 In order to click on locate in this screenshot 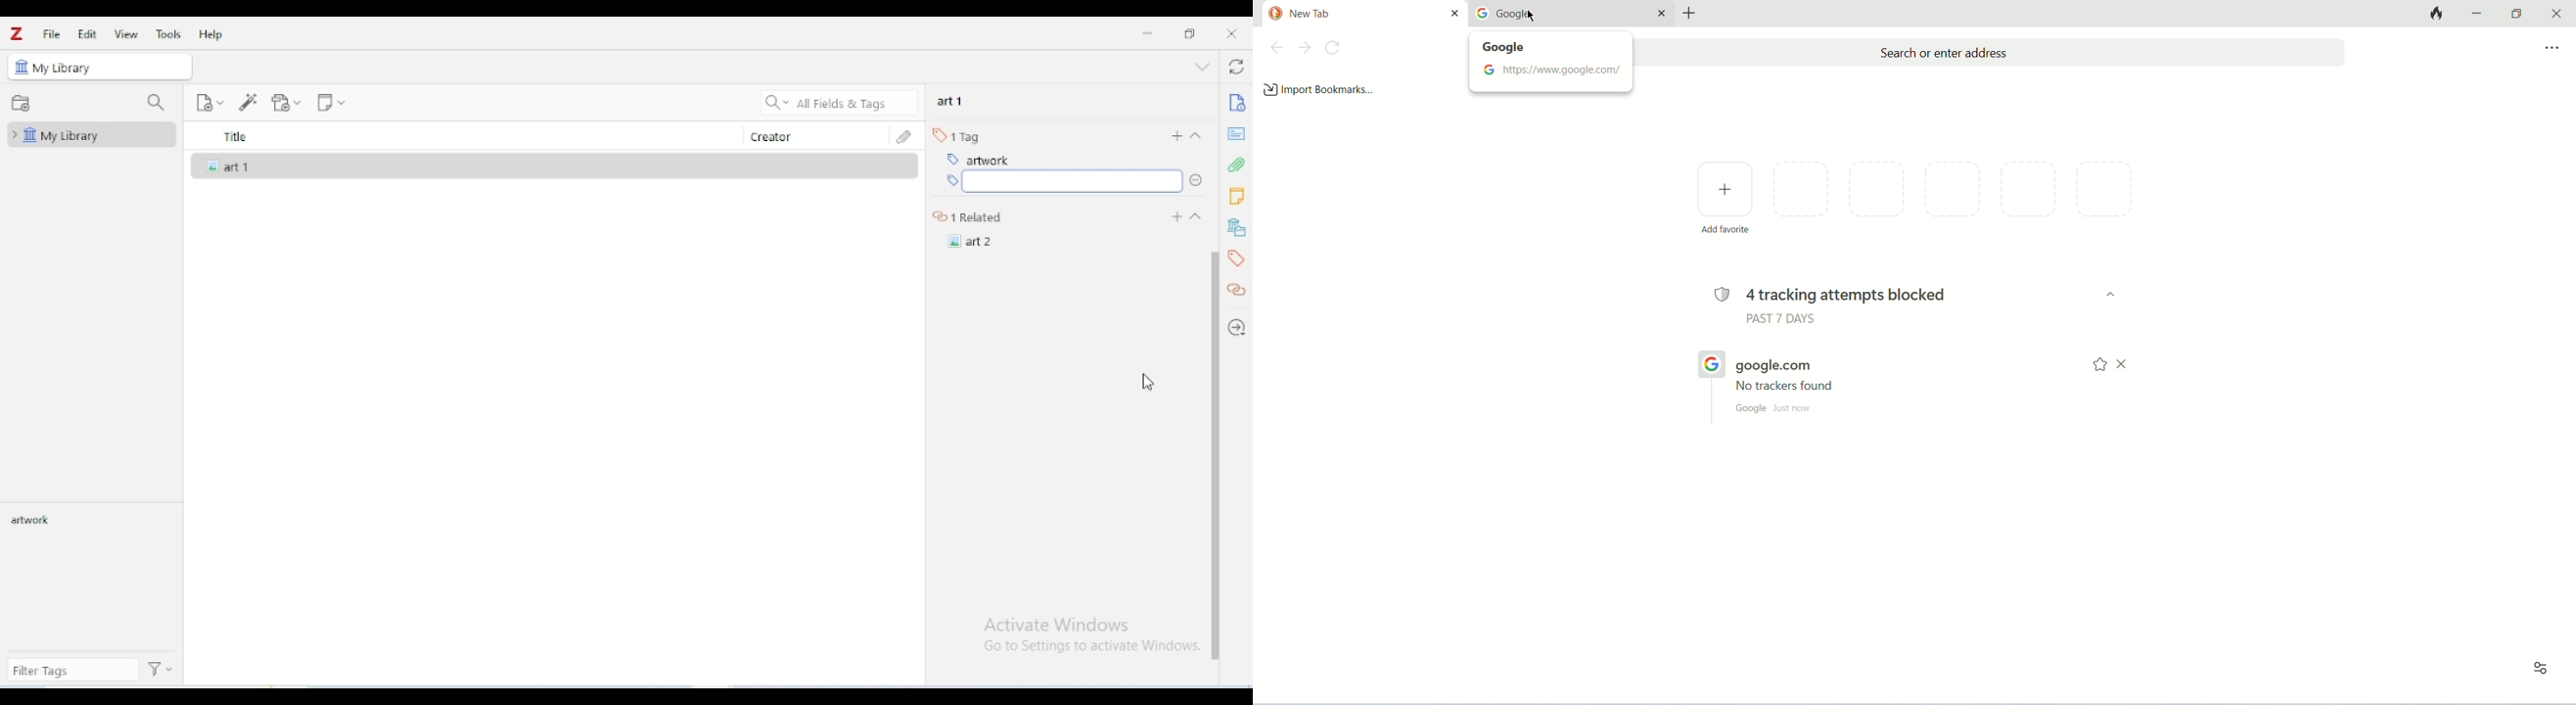, I will do `click(1238, 327)`.